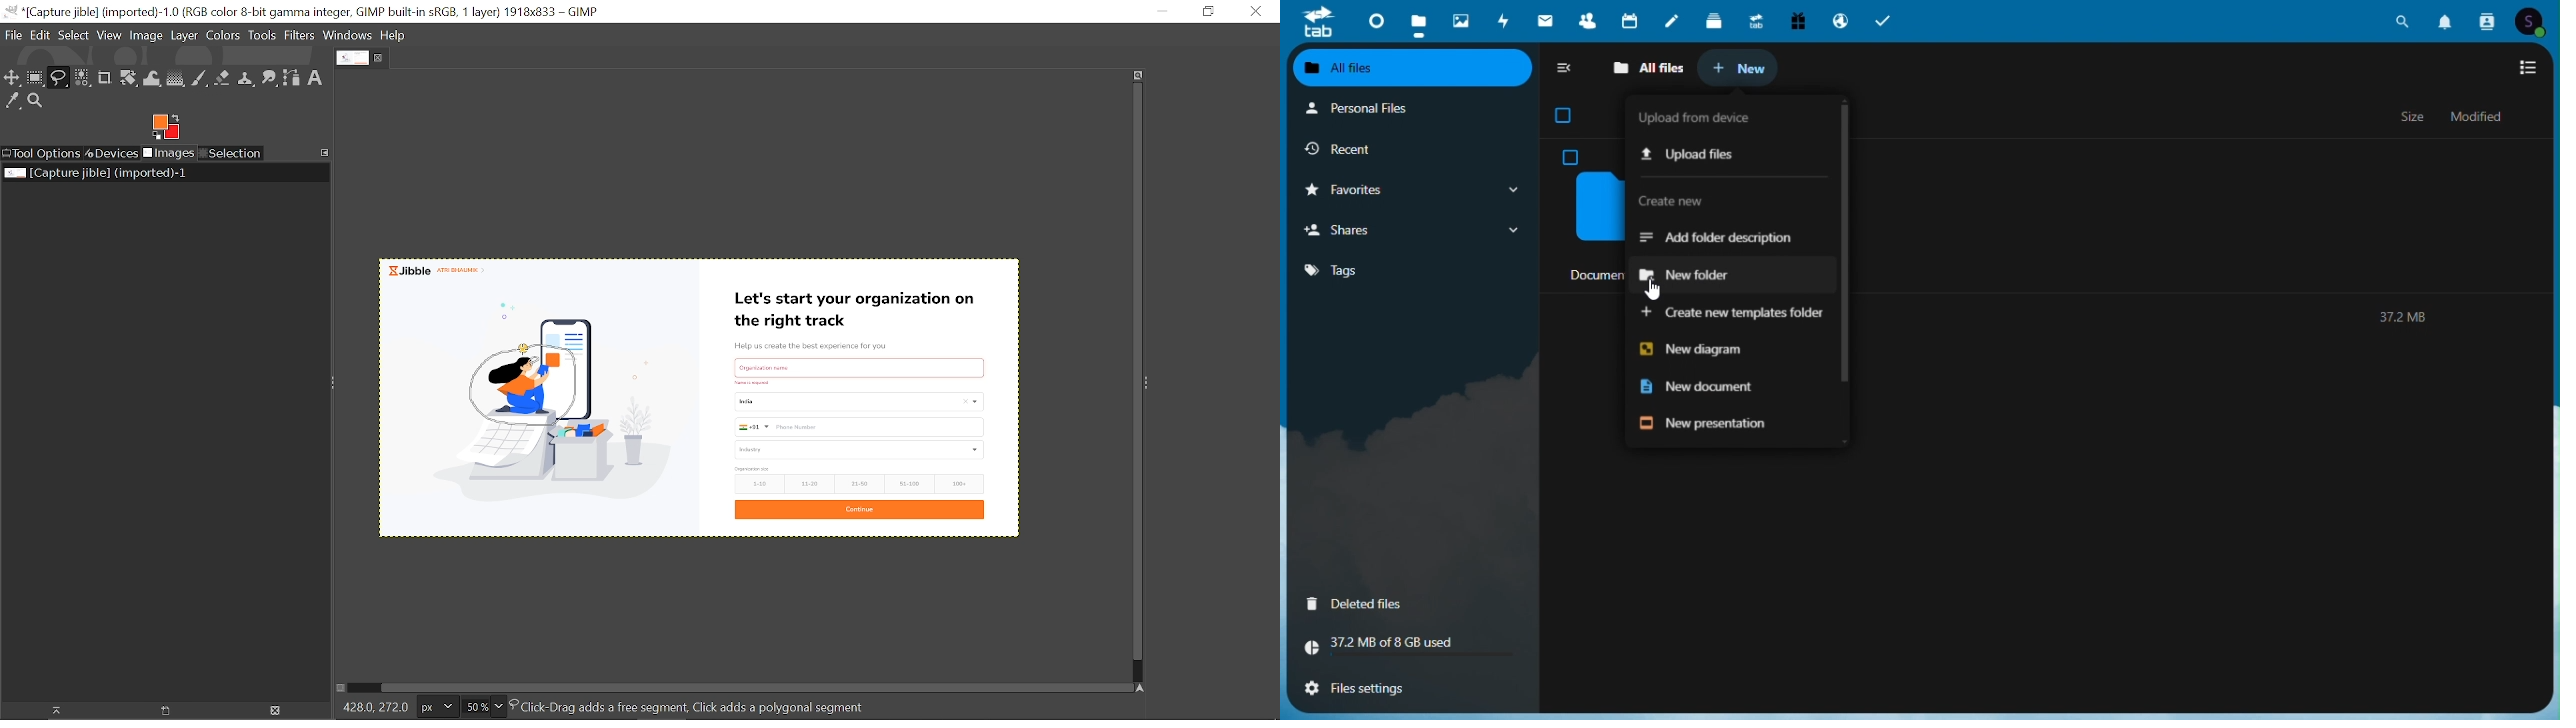 This screenshot has width=2576, height=728. I want to click on collapse side bar, so click(1567, 65).